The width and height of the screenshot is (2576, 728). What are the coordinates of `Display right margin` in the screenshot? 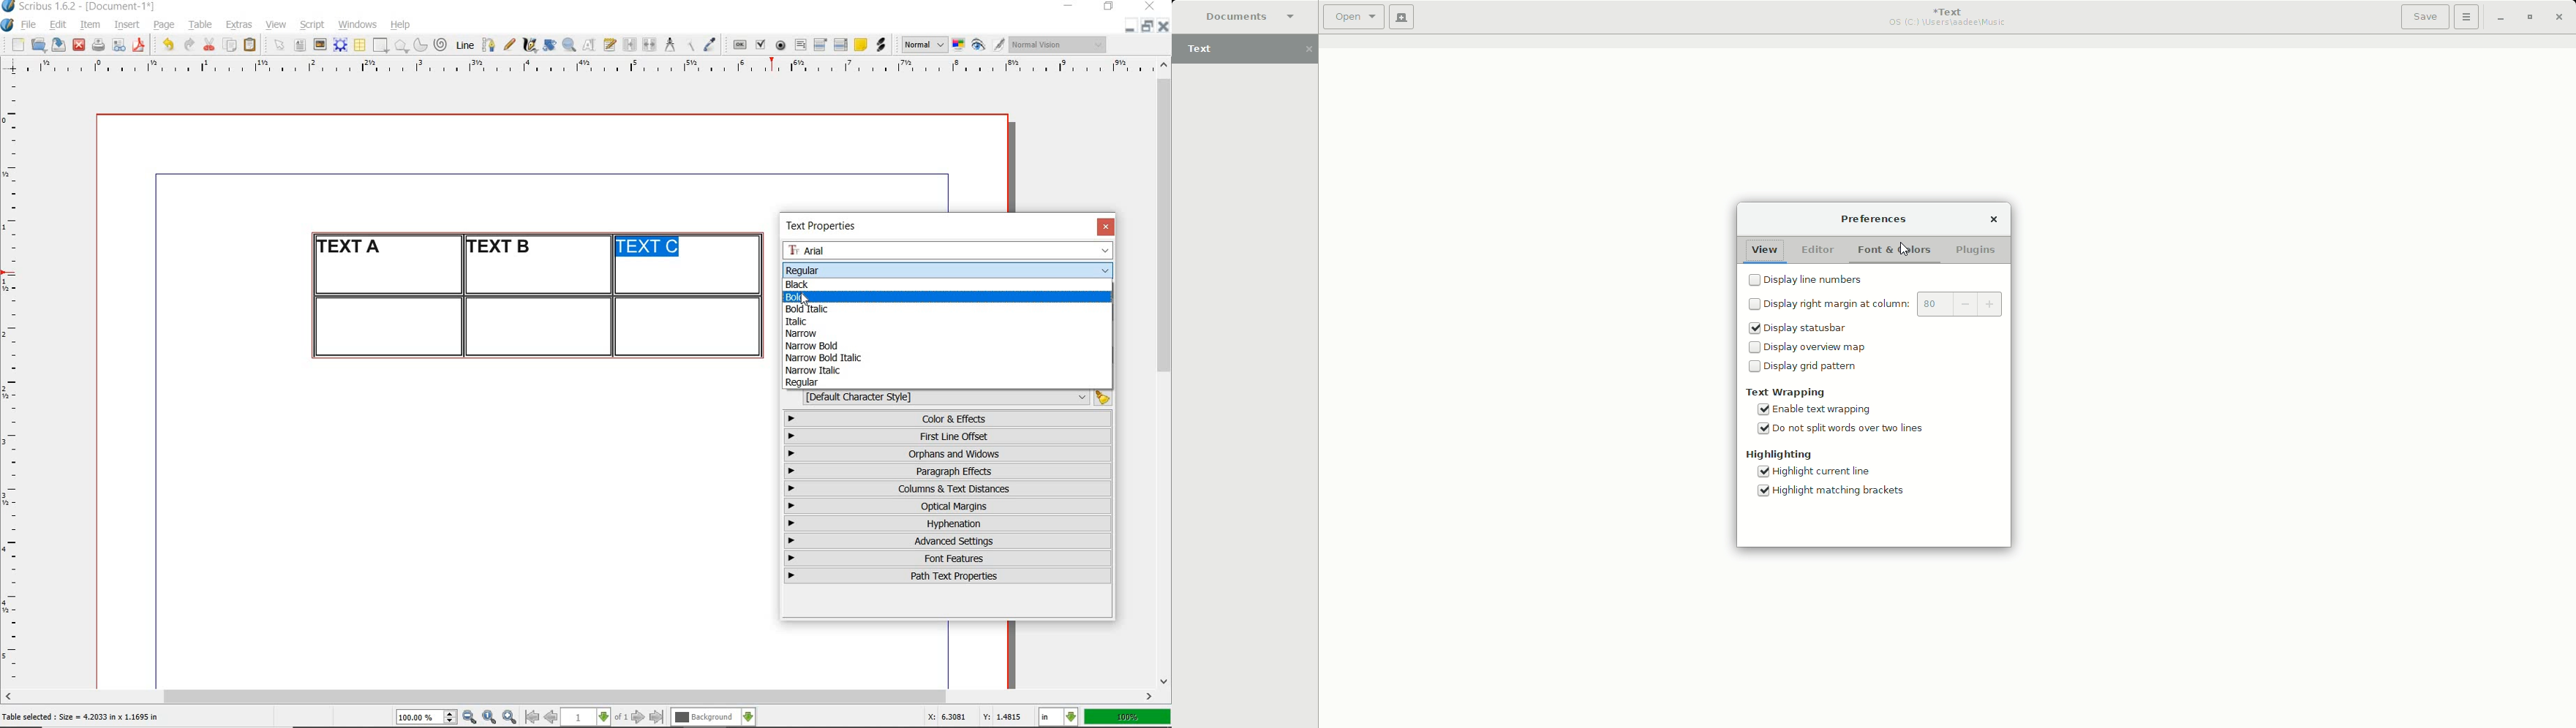 It's located at (1823, 303).